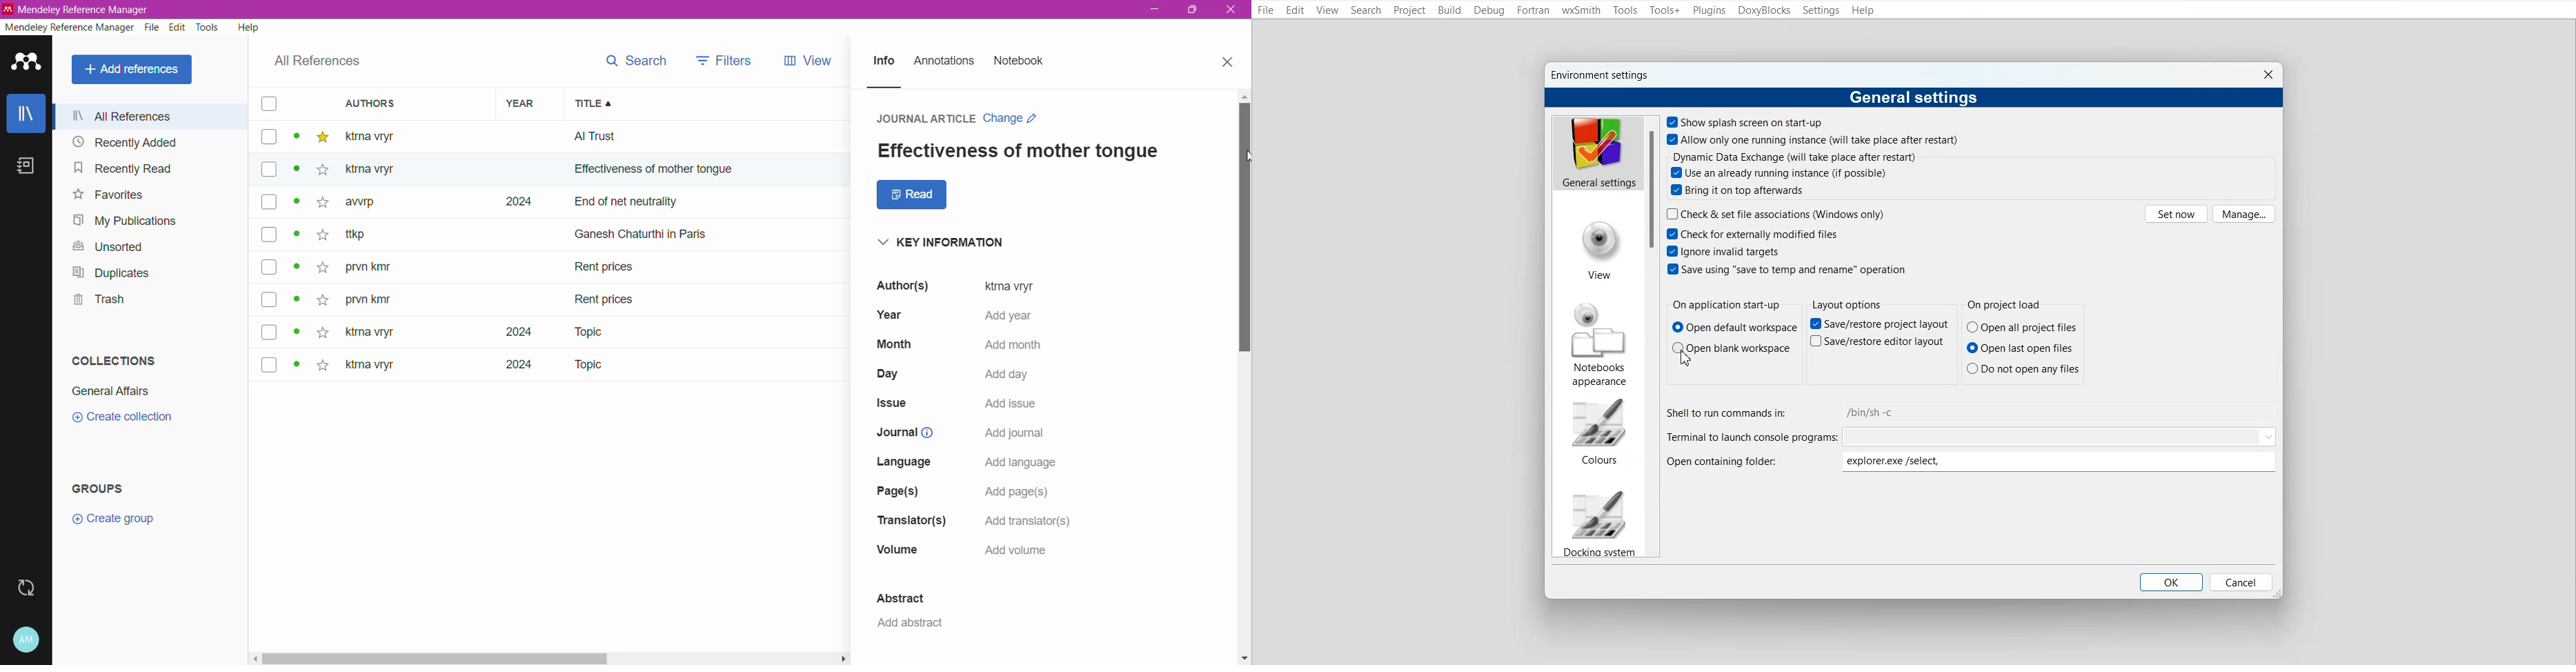  I want to click on Notebooks appearance, so click(1600, 344).